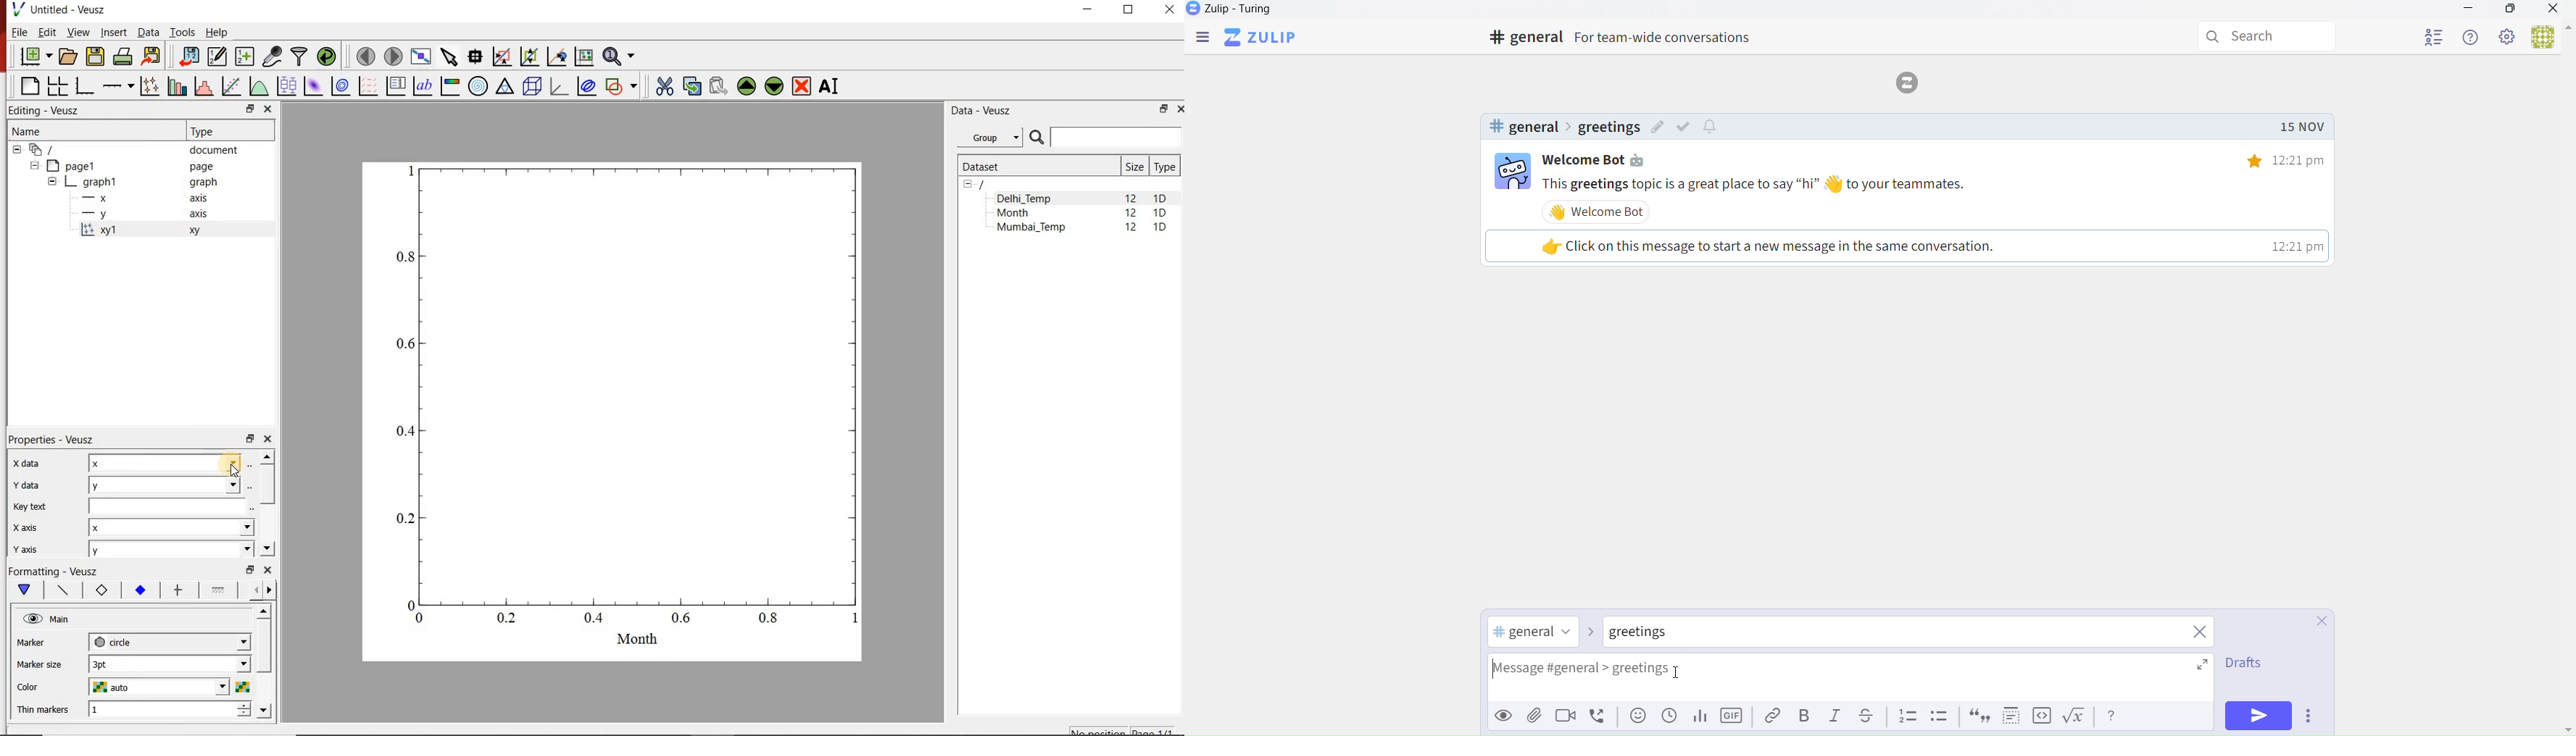  Describe the element at coordinates (1669, 720) in the screenshot. I see `schedule` at that location.